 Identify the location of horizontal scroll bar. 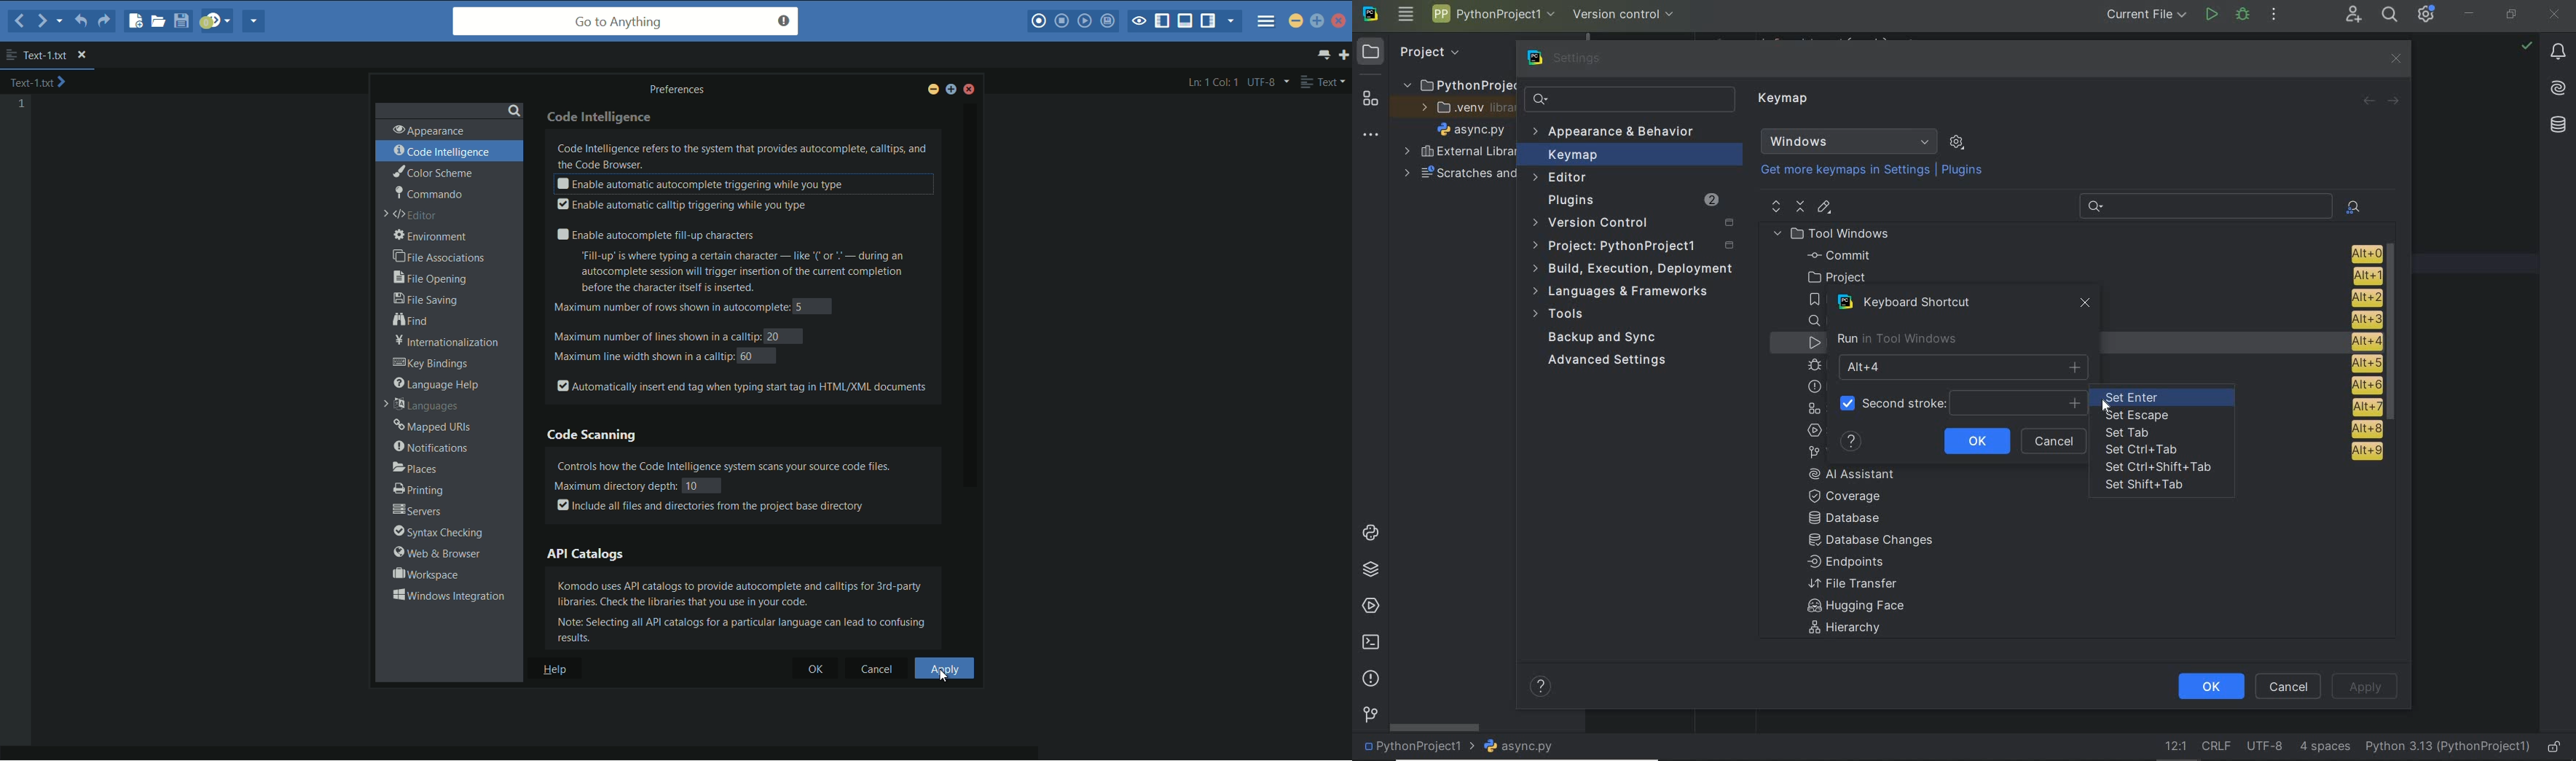
(535, 753).